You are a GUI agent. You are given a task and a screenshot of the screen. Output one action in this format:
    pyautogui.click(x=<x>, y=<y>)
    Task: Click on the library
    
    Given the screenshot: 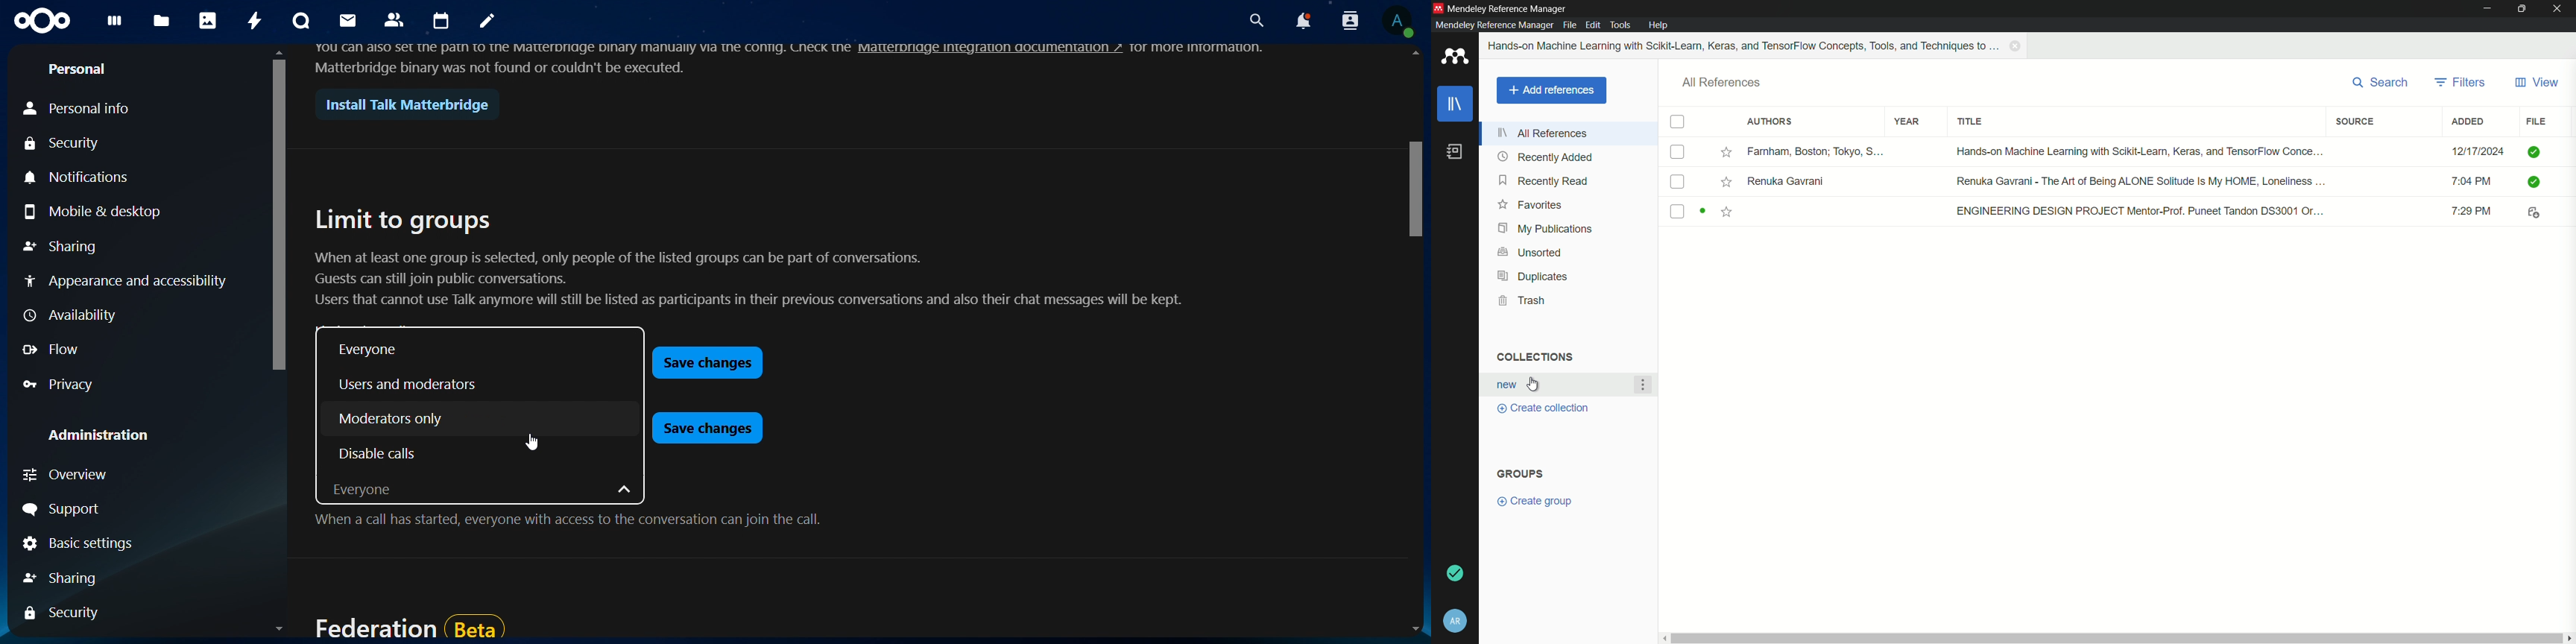 What is the action you would take?
    pyautogui.click(x=1456, y=106)
    